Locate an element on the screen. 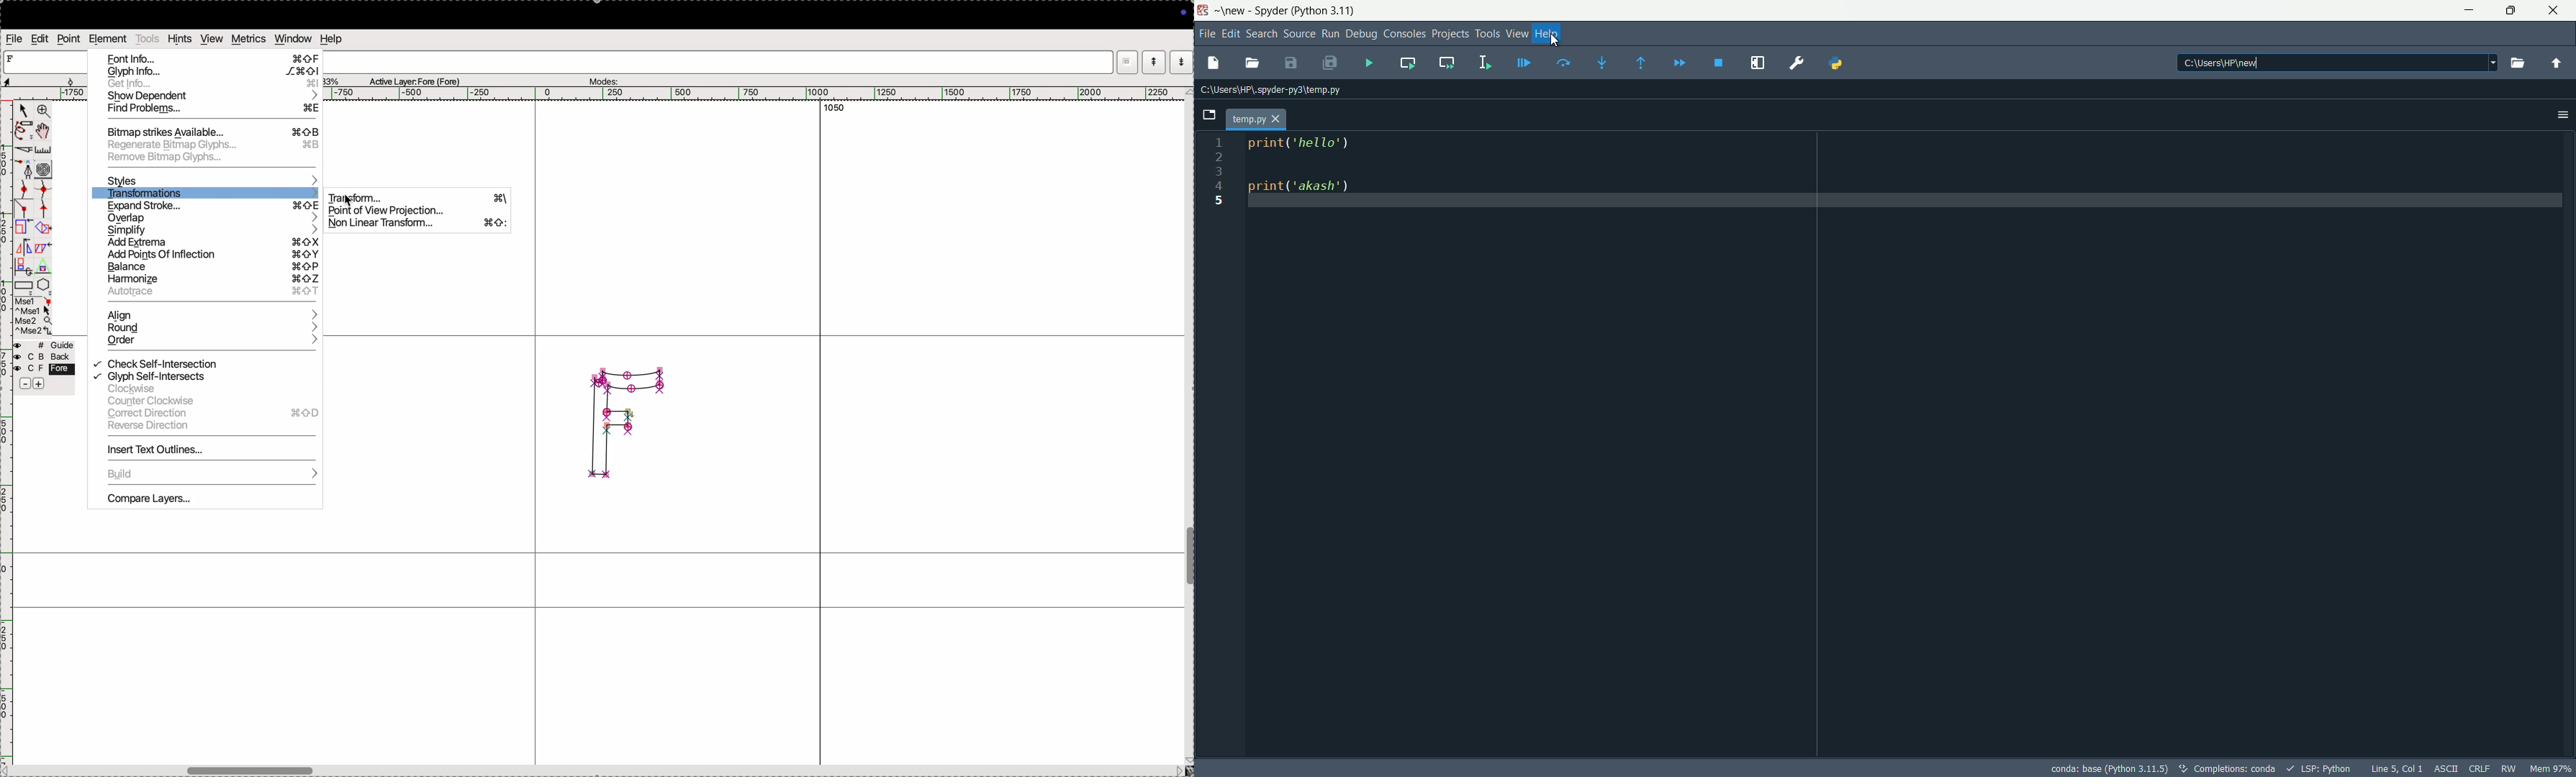 This screenshot has height=784, width=2576. Spyder (python 3.11) is located at coordinates (1309, 10).